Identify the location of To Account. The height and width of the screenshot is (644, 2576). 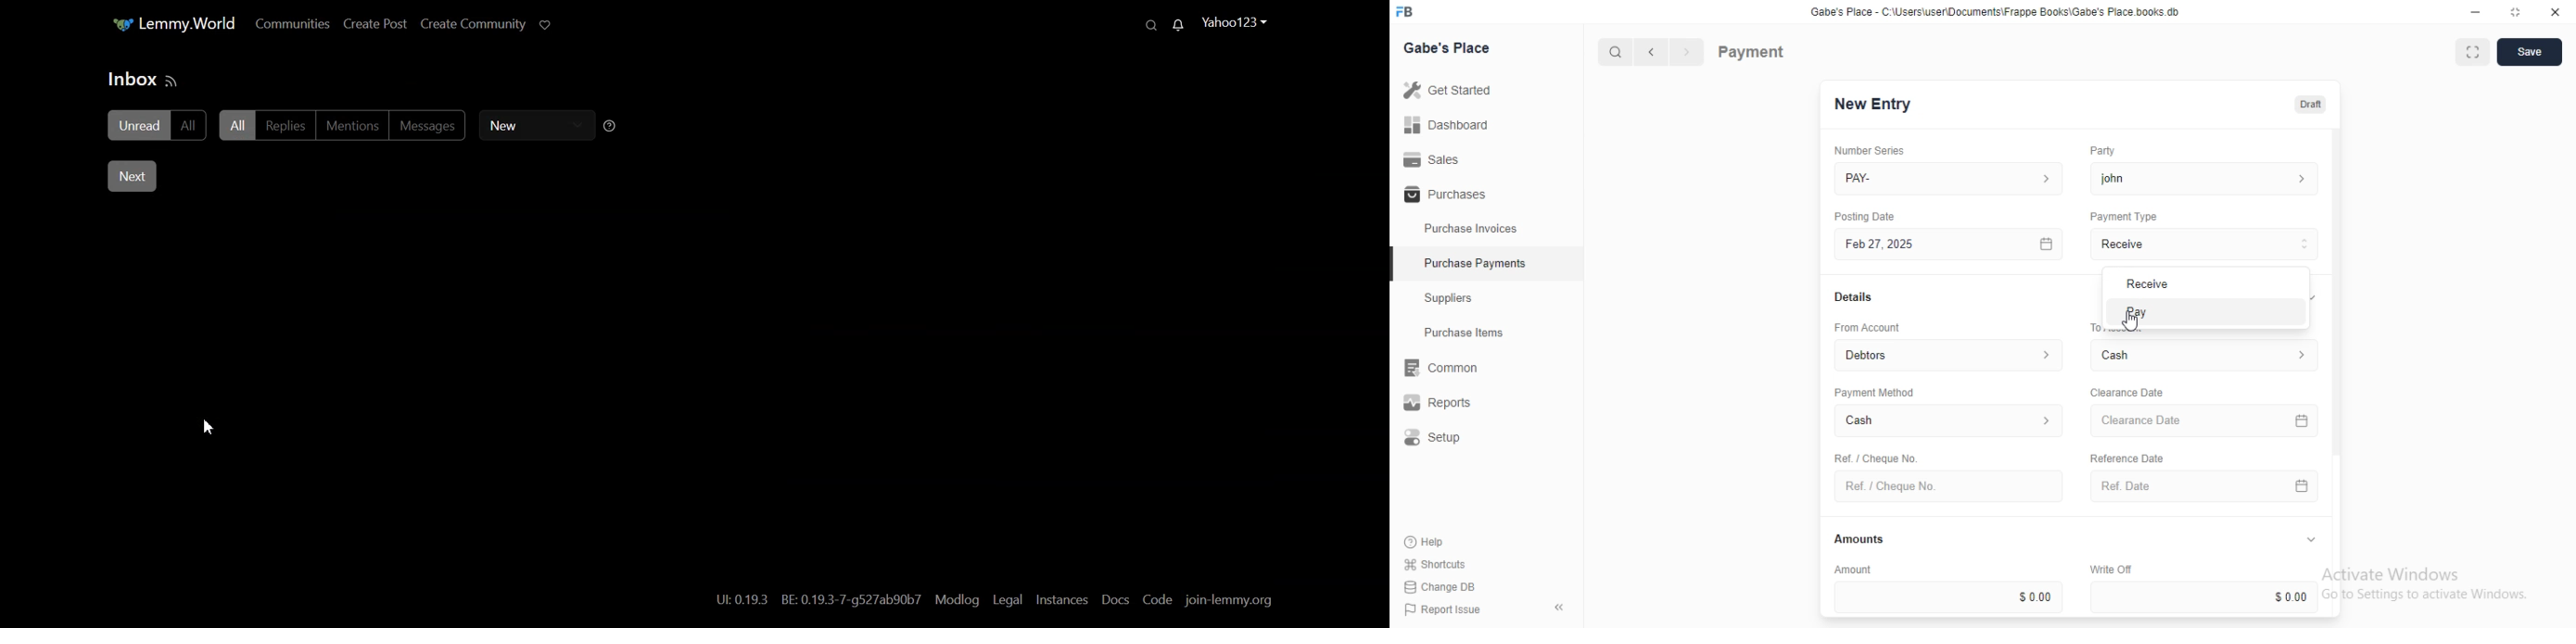
(2207, 355).